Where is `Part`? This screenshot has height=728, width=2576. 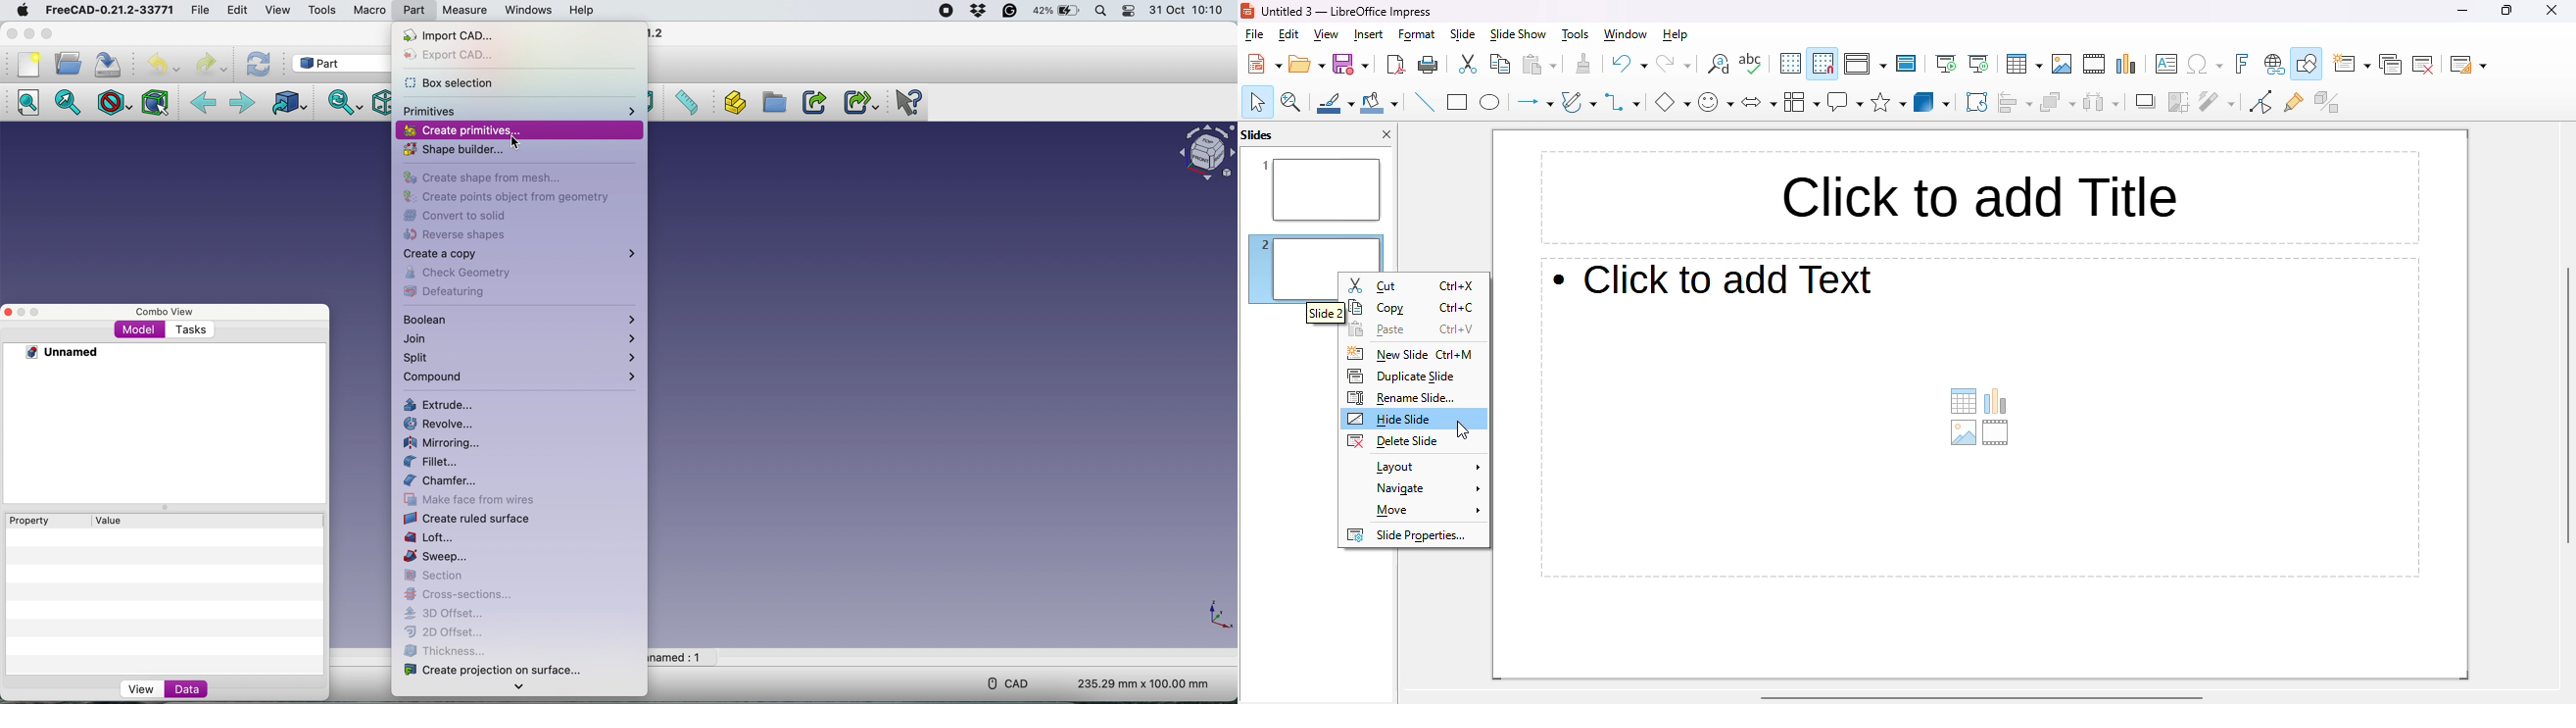
Part is located at coordinates (414, 9).